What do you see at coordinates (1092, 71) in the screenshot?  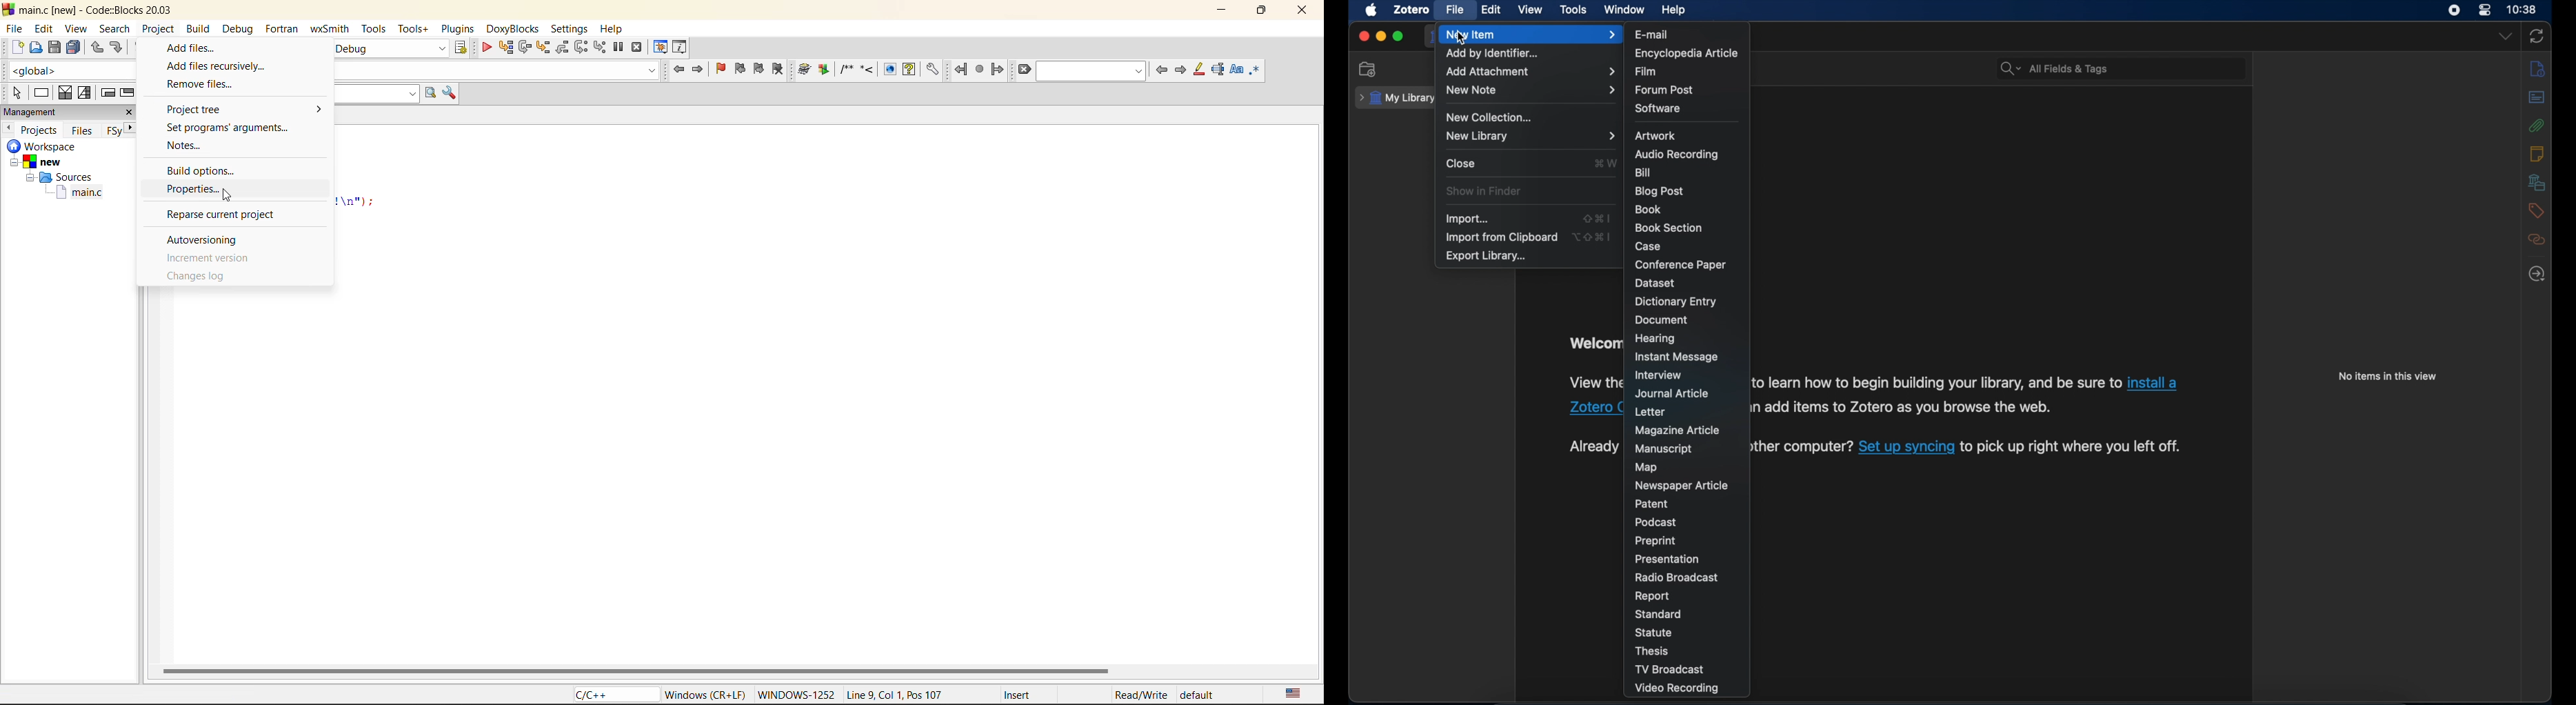 I see `text to find` at bounding box center [1092, 71].